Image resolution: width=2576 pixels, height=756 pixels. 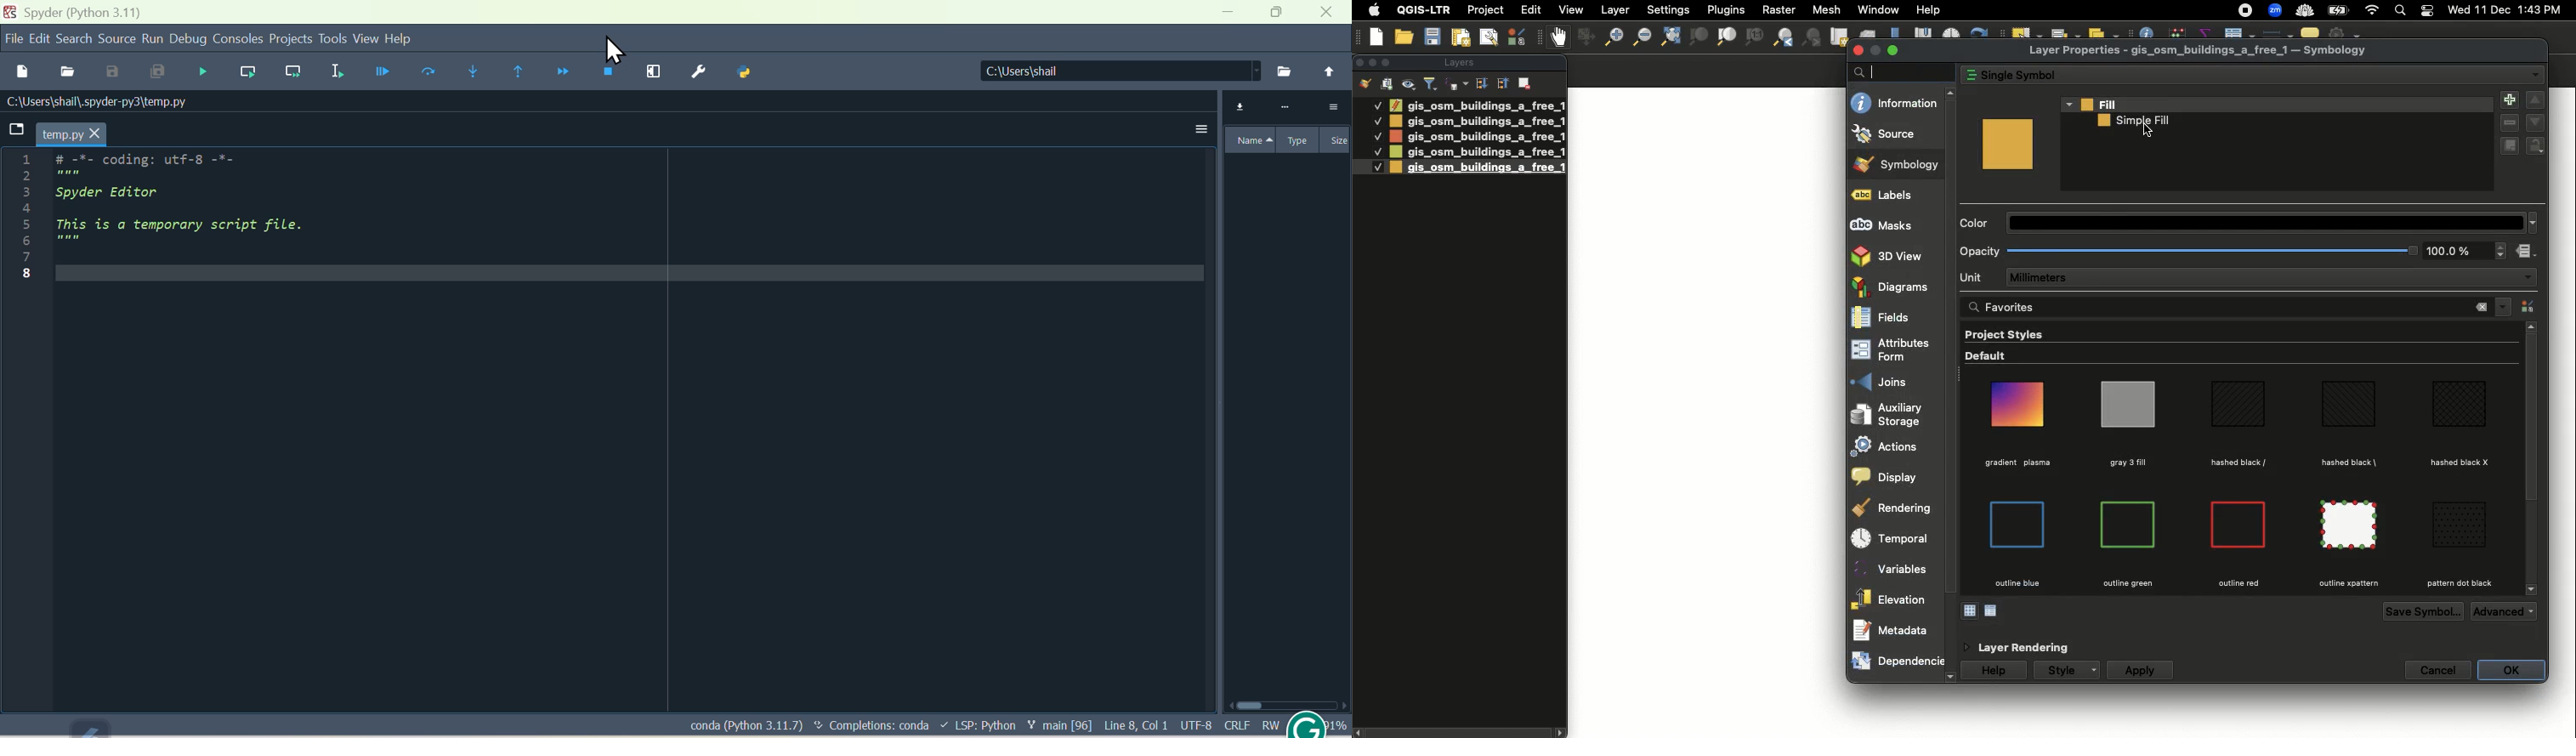 What do you see at coordinates (1518, 37) in the screenshot?
I see `Style manager` at bounding box center [1518, 37].